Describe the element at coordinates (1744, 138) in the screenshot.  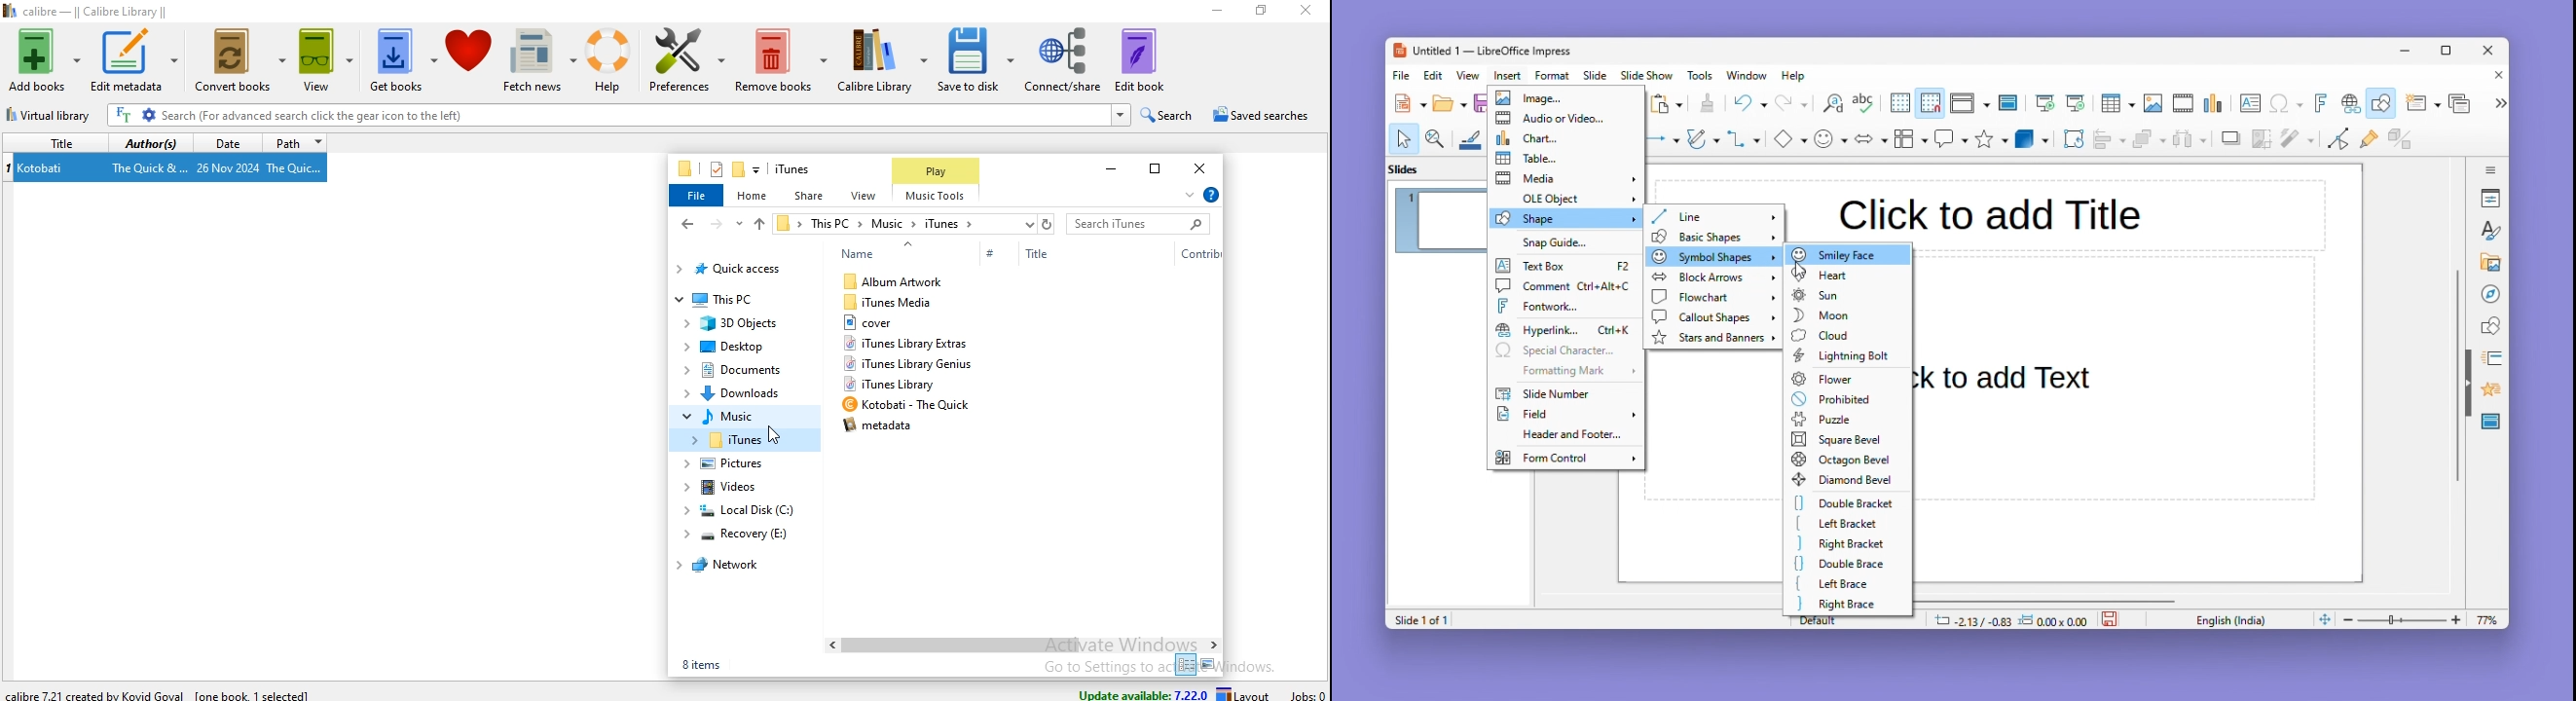
I see `Connectors` at that location.